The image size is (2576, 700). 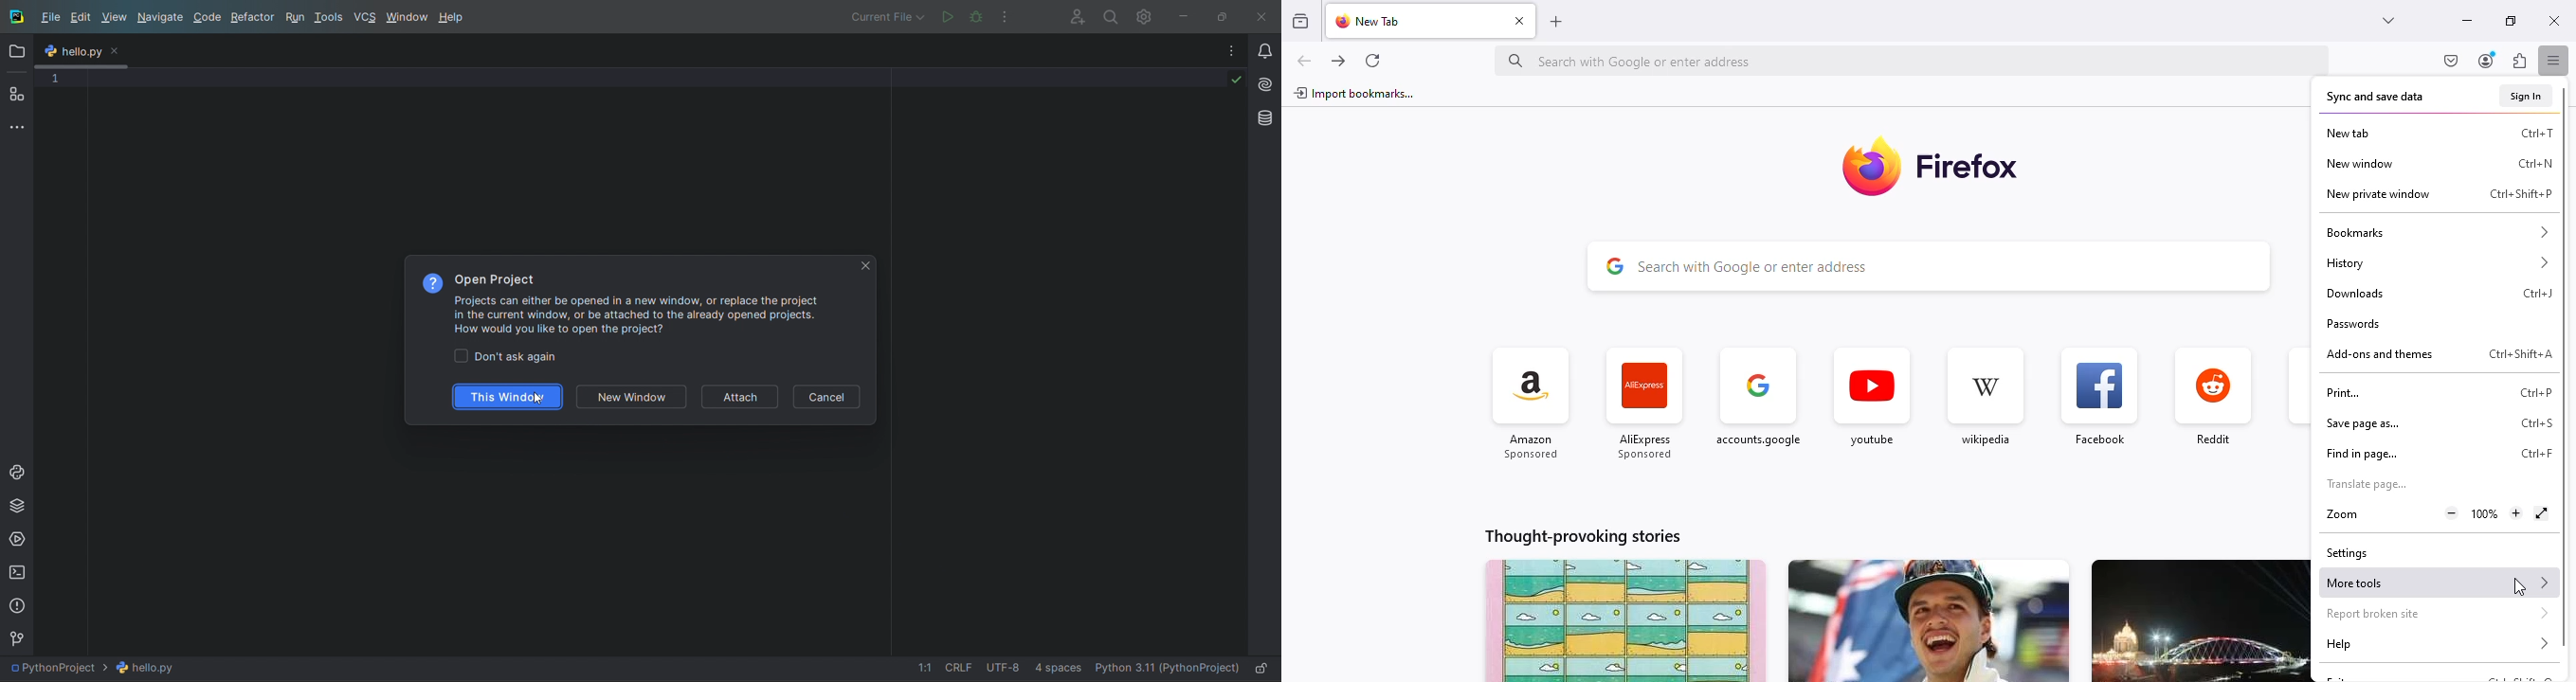 What do you see at coordinates (1339, 61) in the screenshot?
I see `go forward  one page` at bounding box center [1339, 61].